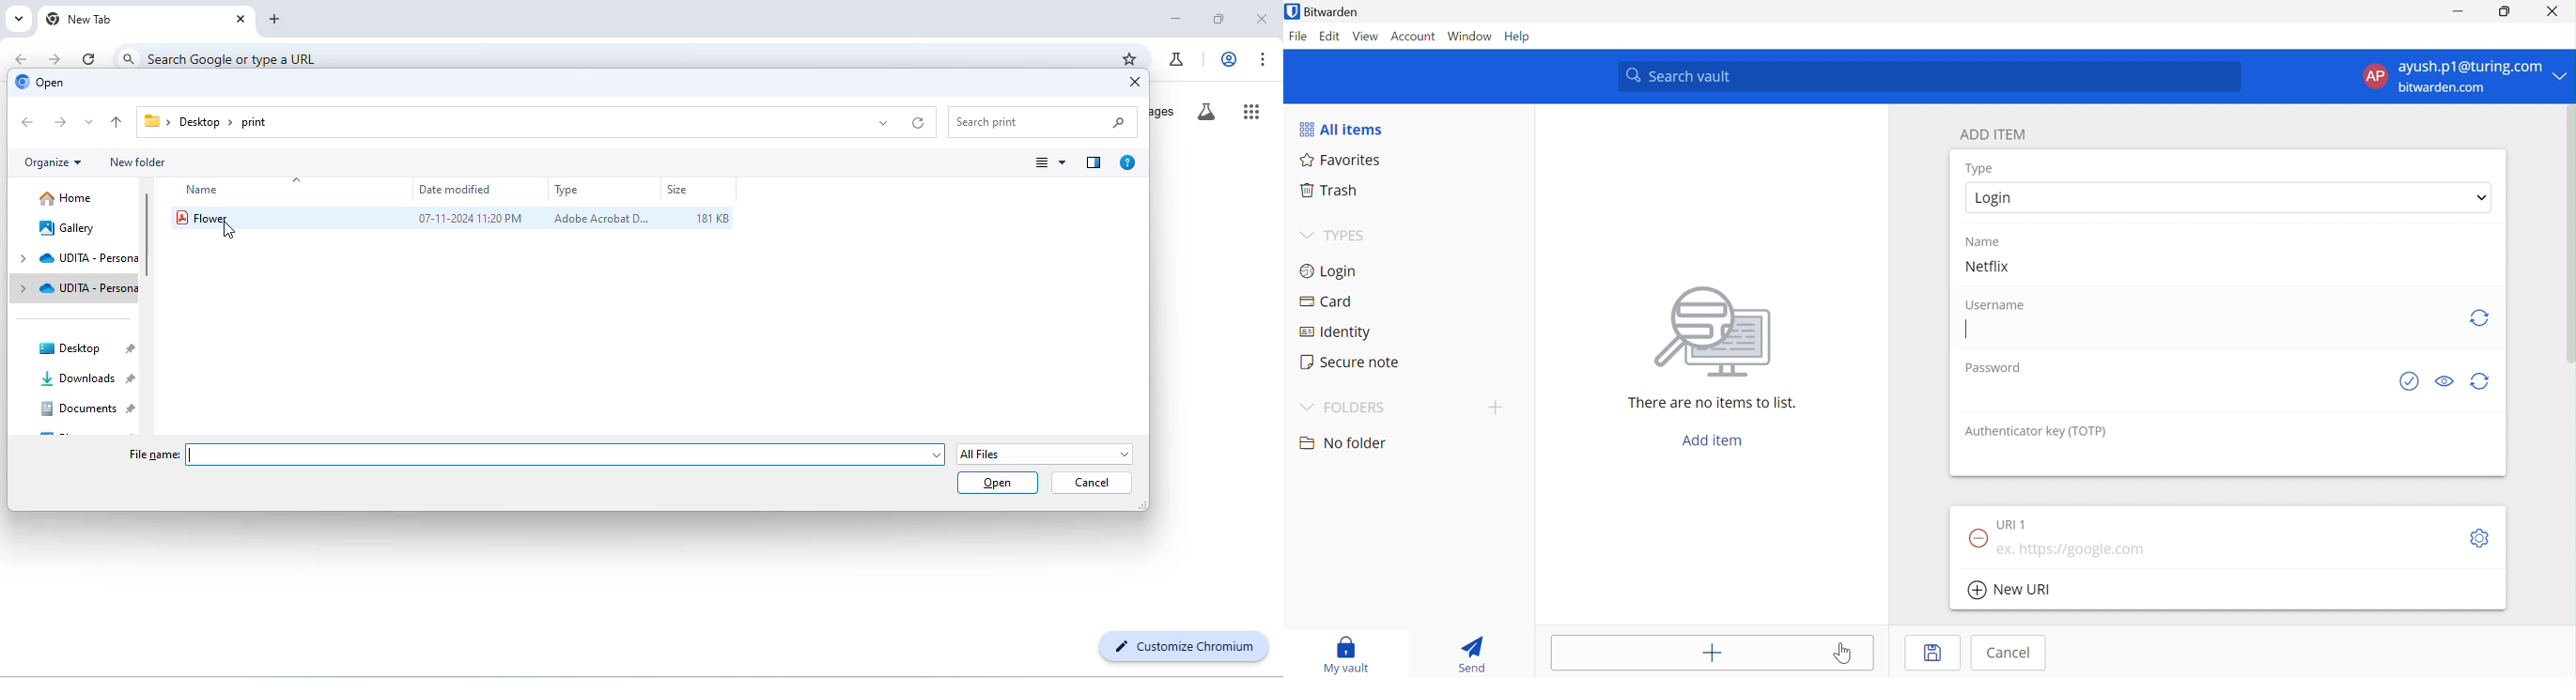 Image resolution: width=2576 pixels, height=700 pixels. I want to click on new tab, so click(80, 19).